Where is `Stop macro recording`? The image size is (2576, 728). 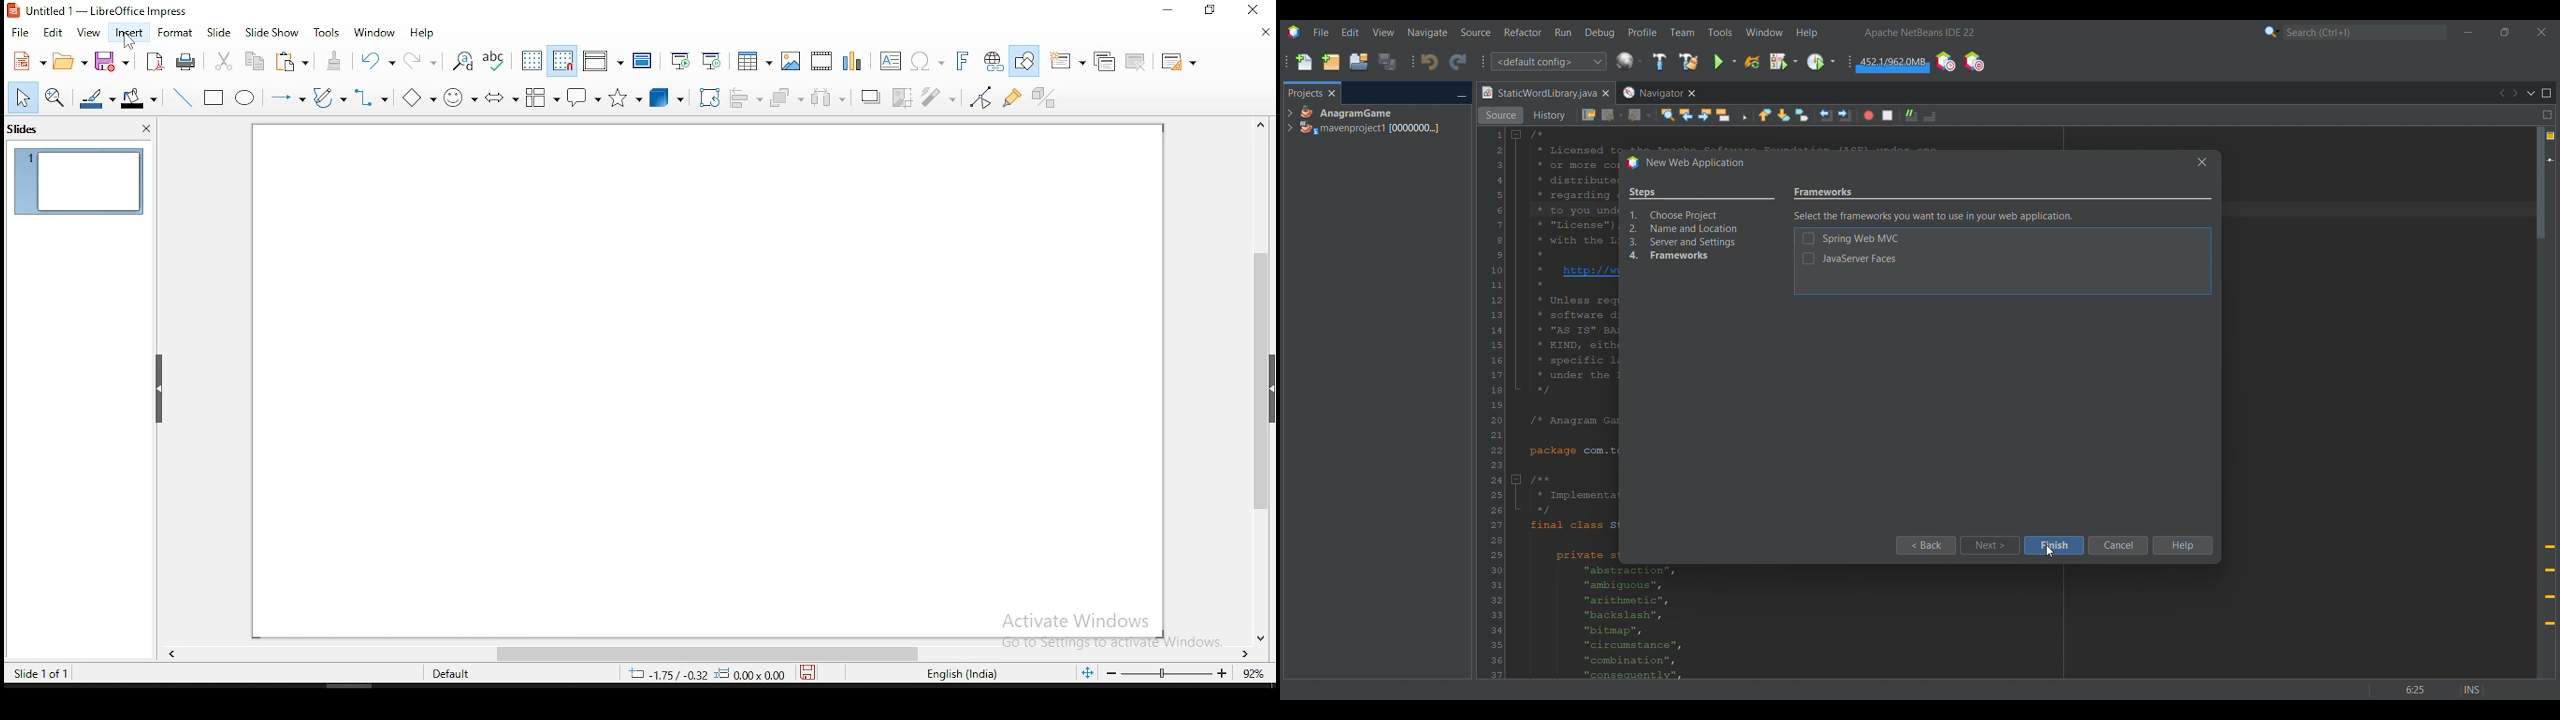
Stop macro recording is located at coordinates (1887, 115).